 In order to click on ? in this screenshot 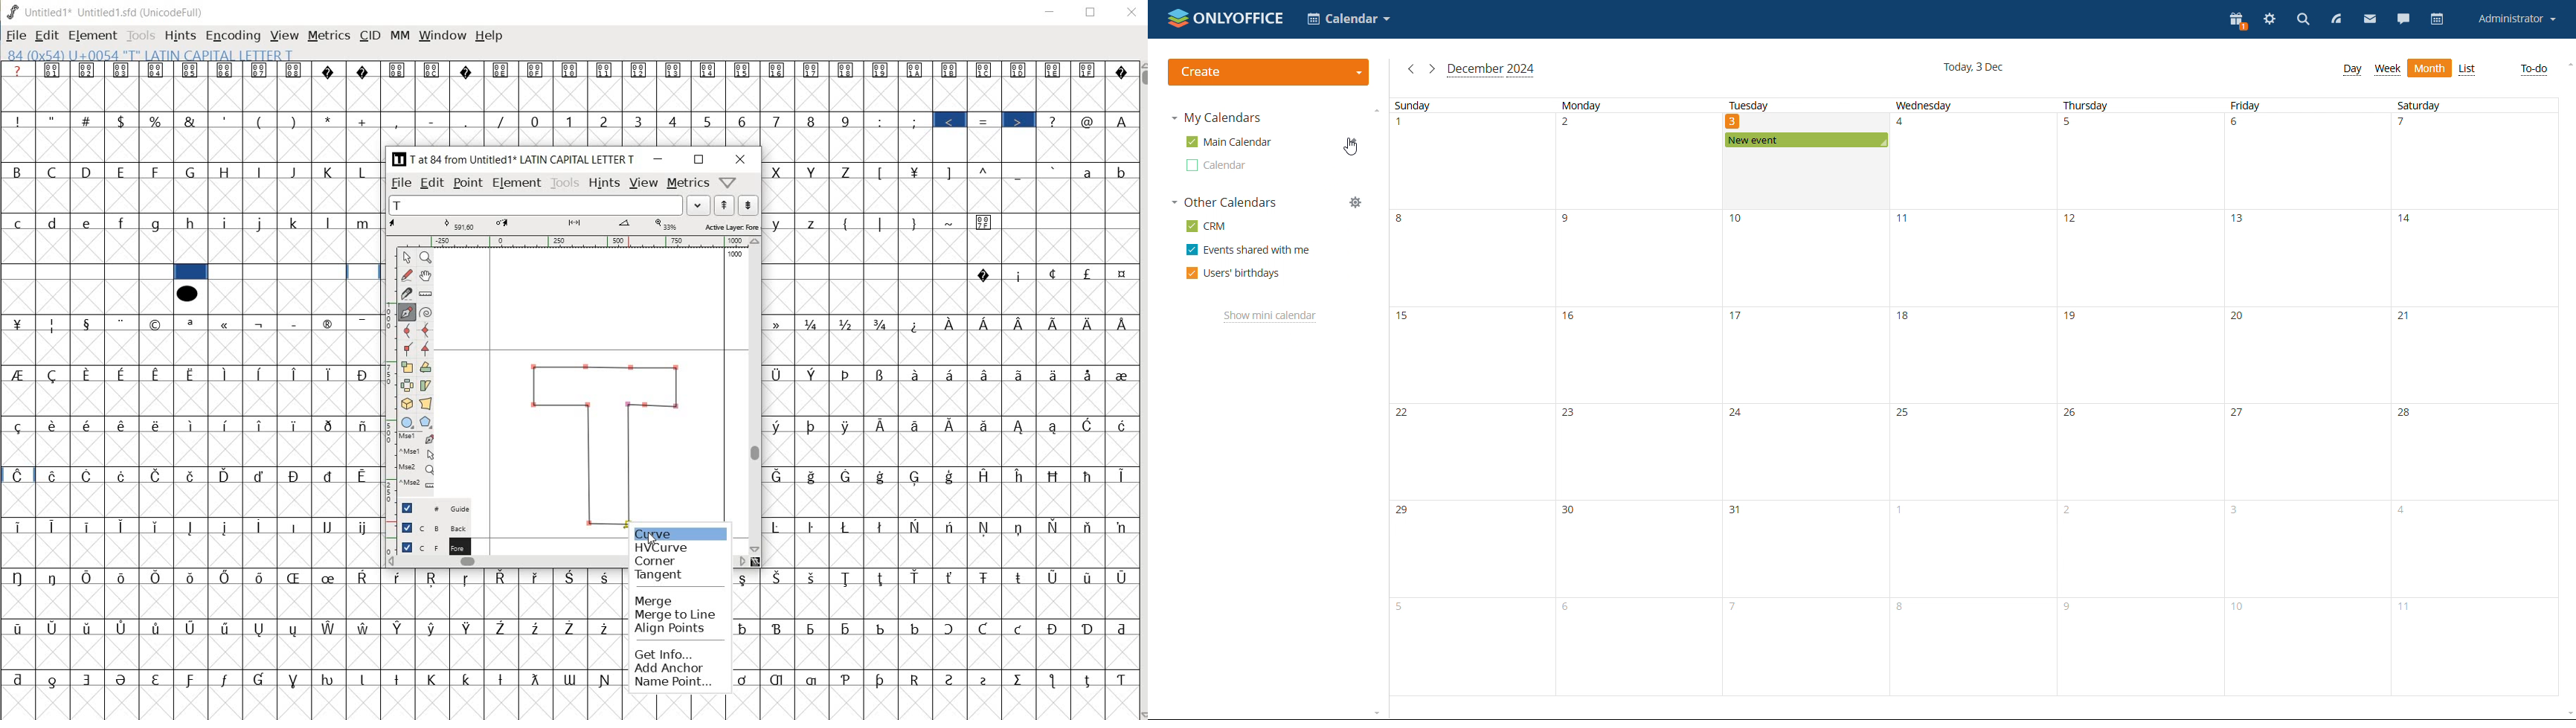, I will do `click(1055, 120)`.